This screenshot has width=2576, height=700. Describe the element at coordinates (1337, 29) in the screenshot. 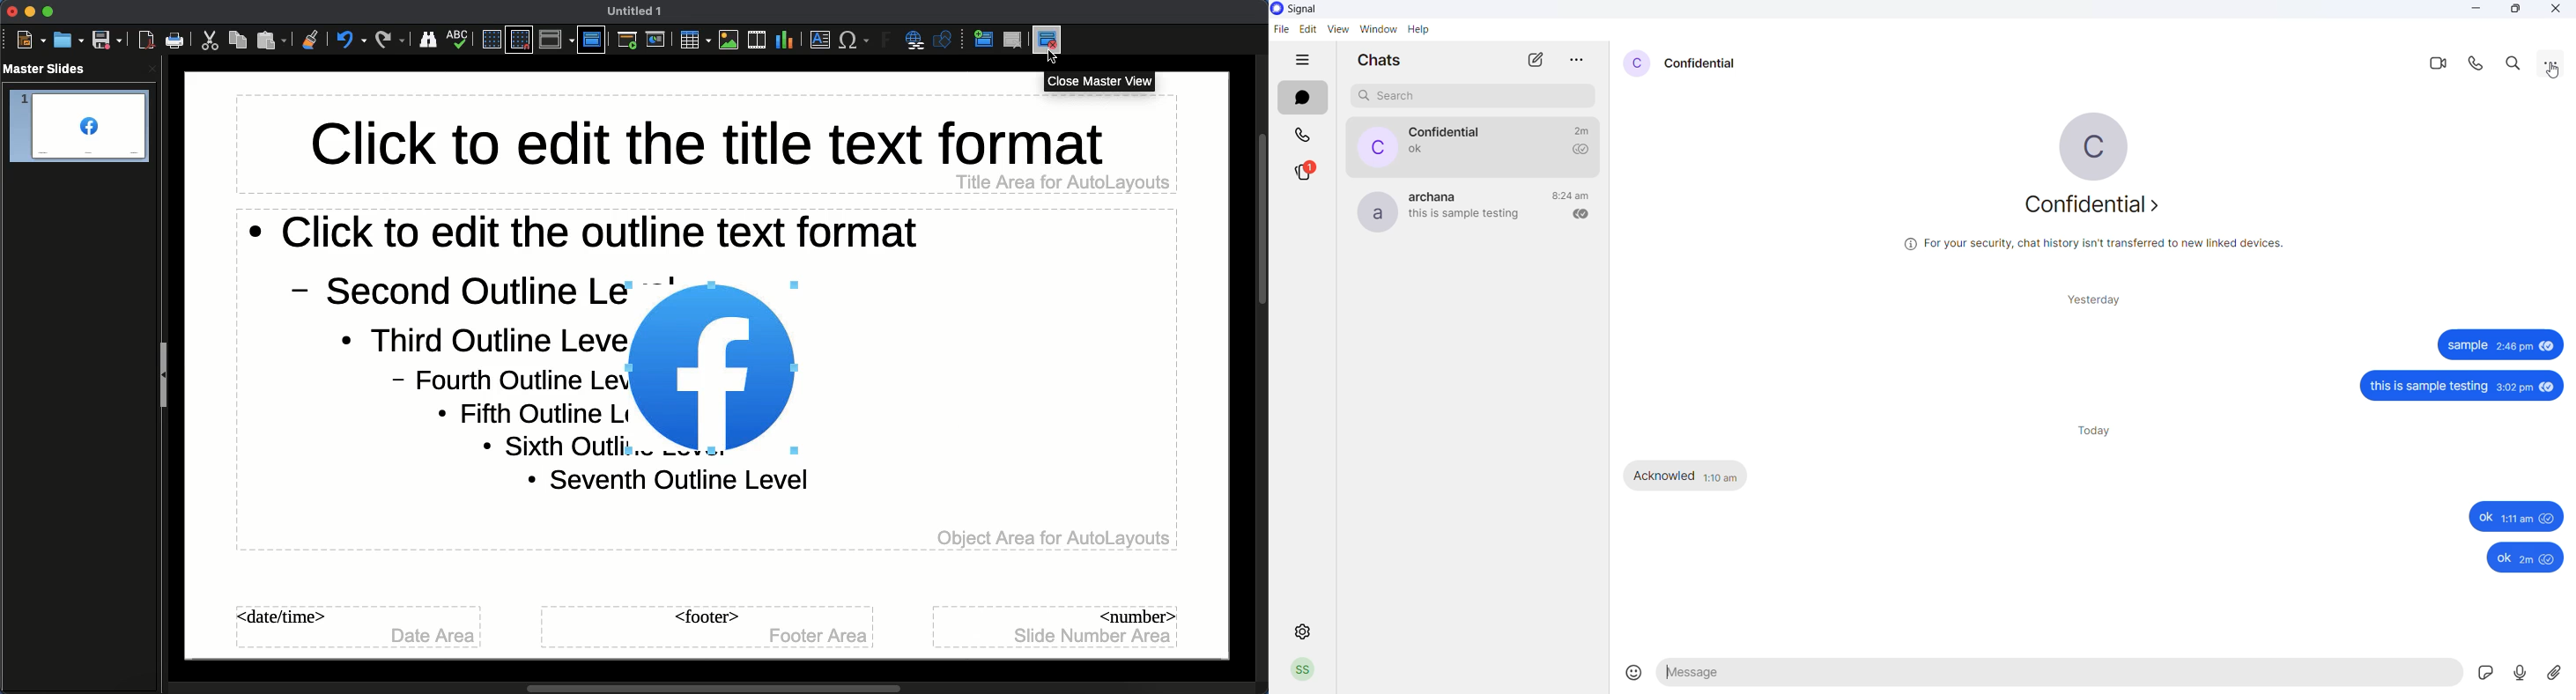

I see `view` at that location.